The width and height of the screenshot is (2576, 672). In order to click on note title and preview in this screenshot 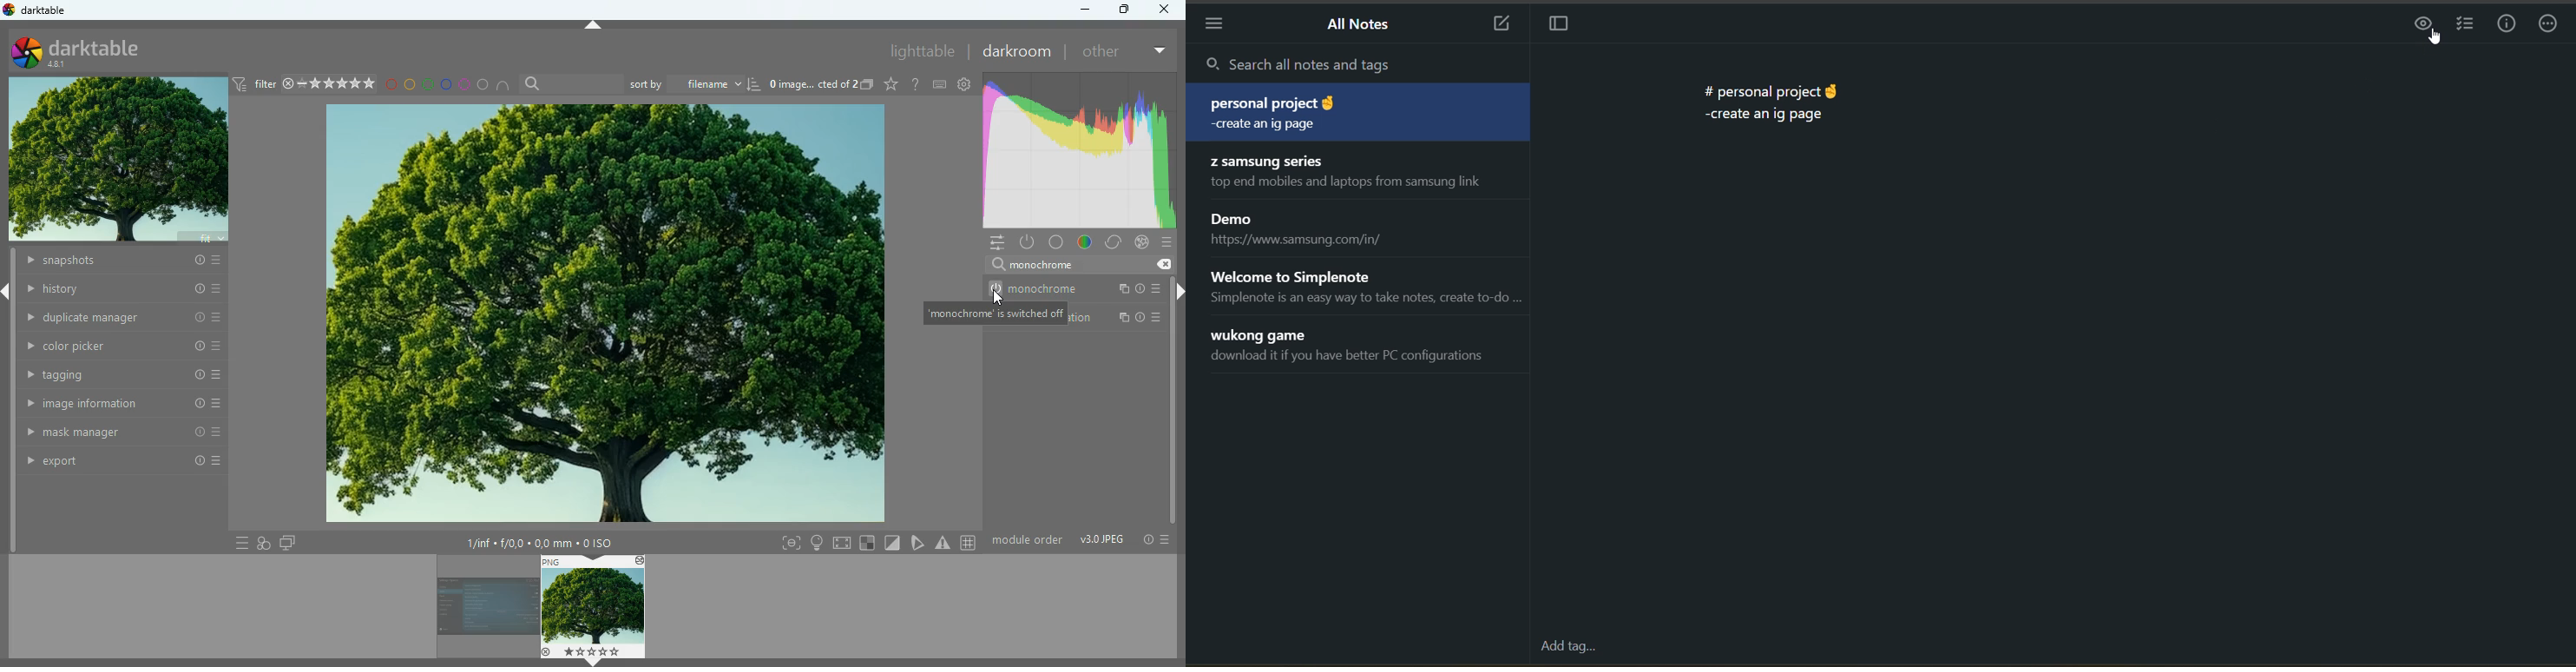, I will do `click(1366, 287)`.